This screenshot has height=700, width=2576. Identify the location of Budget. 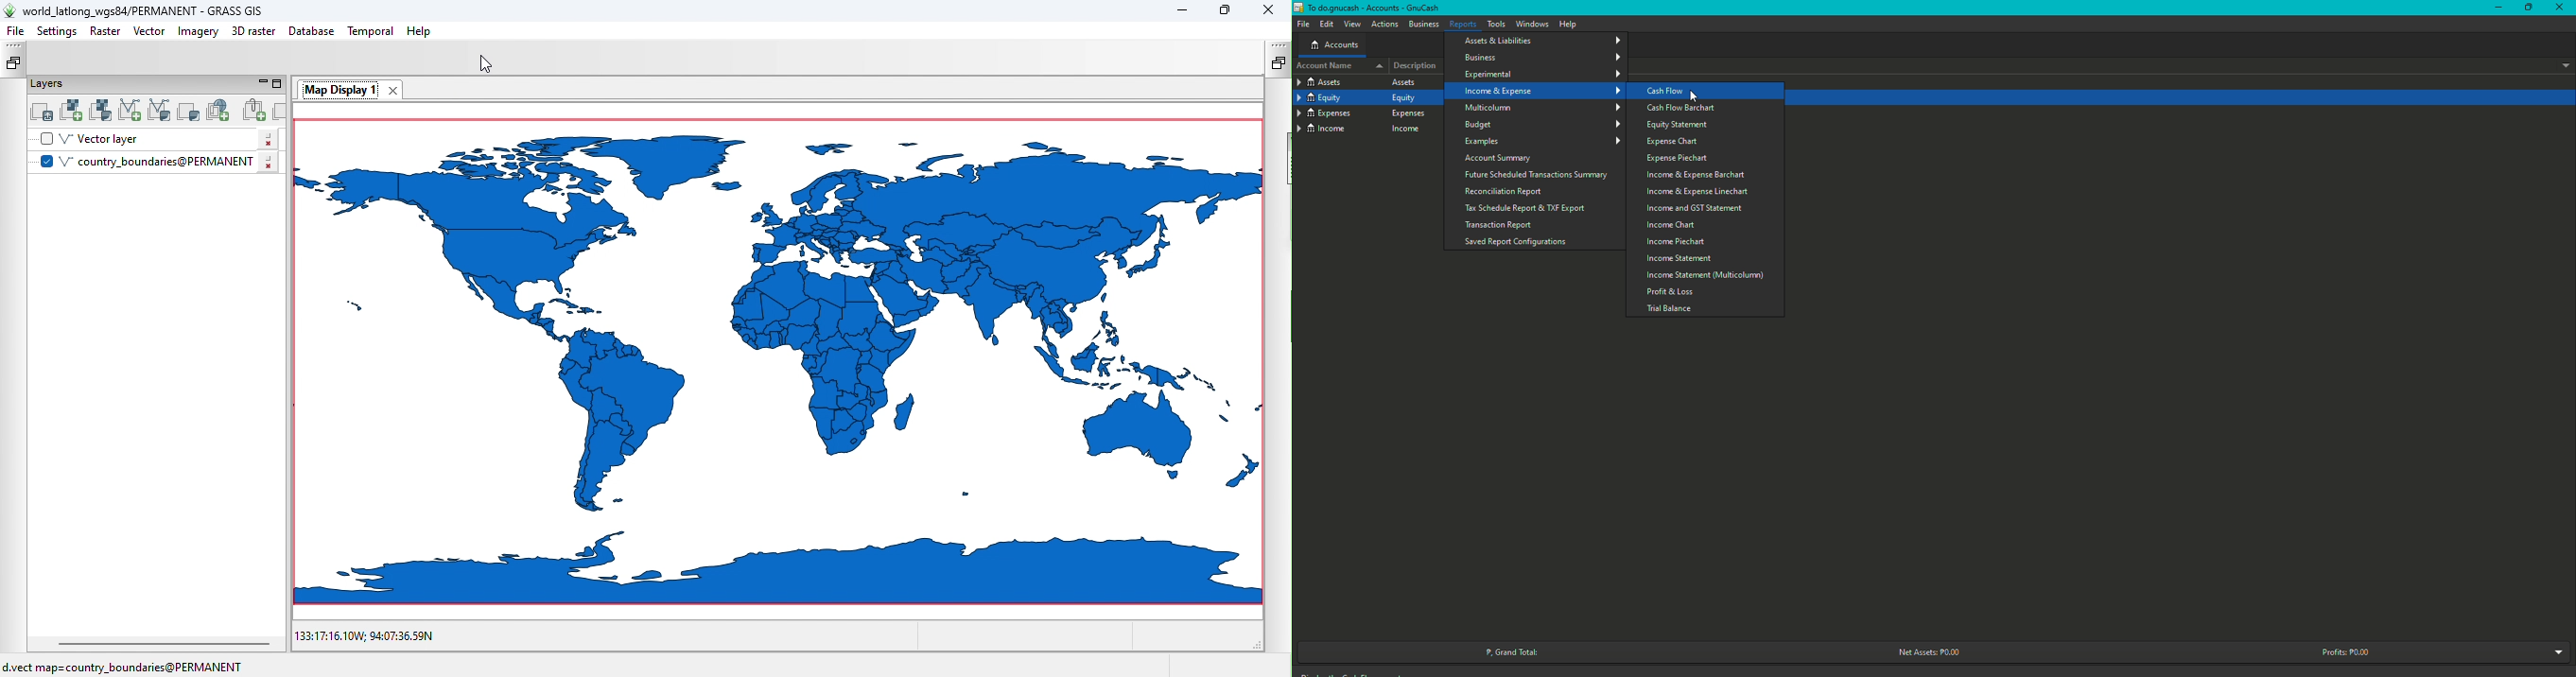
(1541, 124).